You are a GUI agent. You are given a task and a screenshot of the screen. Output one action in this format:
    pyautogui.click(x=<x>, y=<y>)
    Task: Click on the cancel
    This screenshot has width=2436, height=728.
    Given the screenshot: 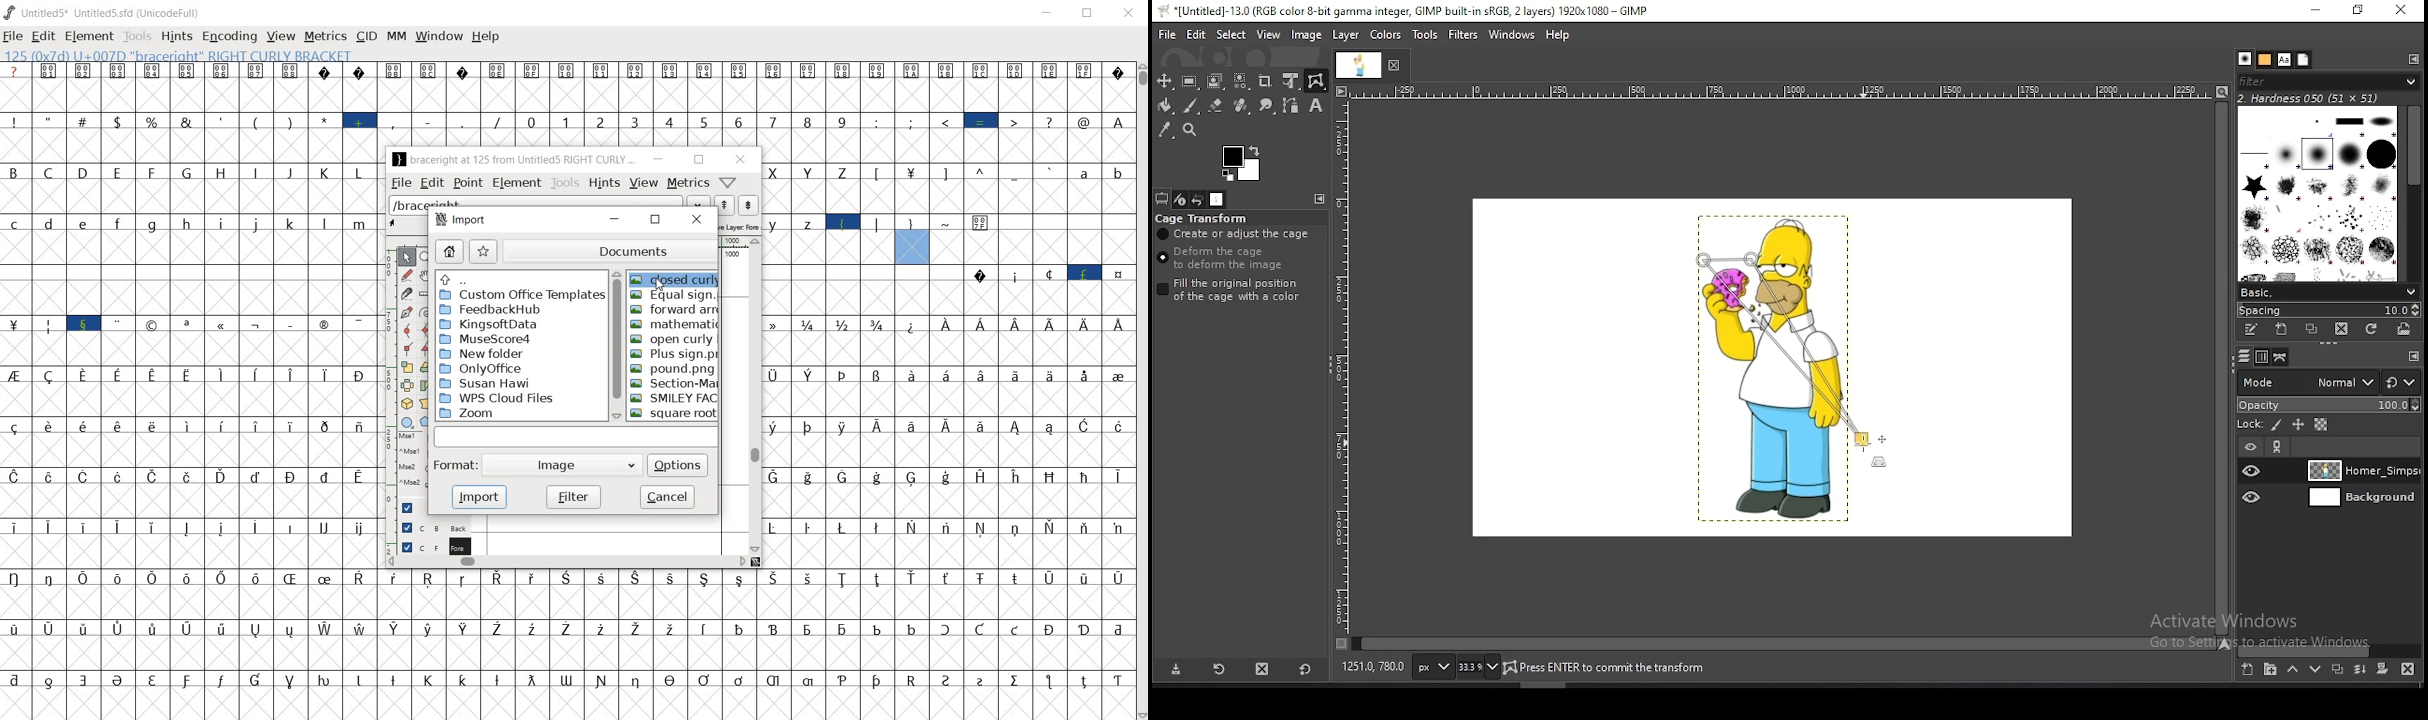 What is the action you would take?
    pyautogui.click(x=669, y=498)
    